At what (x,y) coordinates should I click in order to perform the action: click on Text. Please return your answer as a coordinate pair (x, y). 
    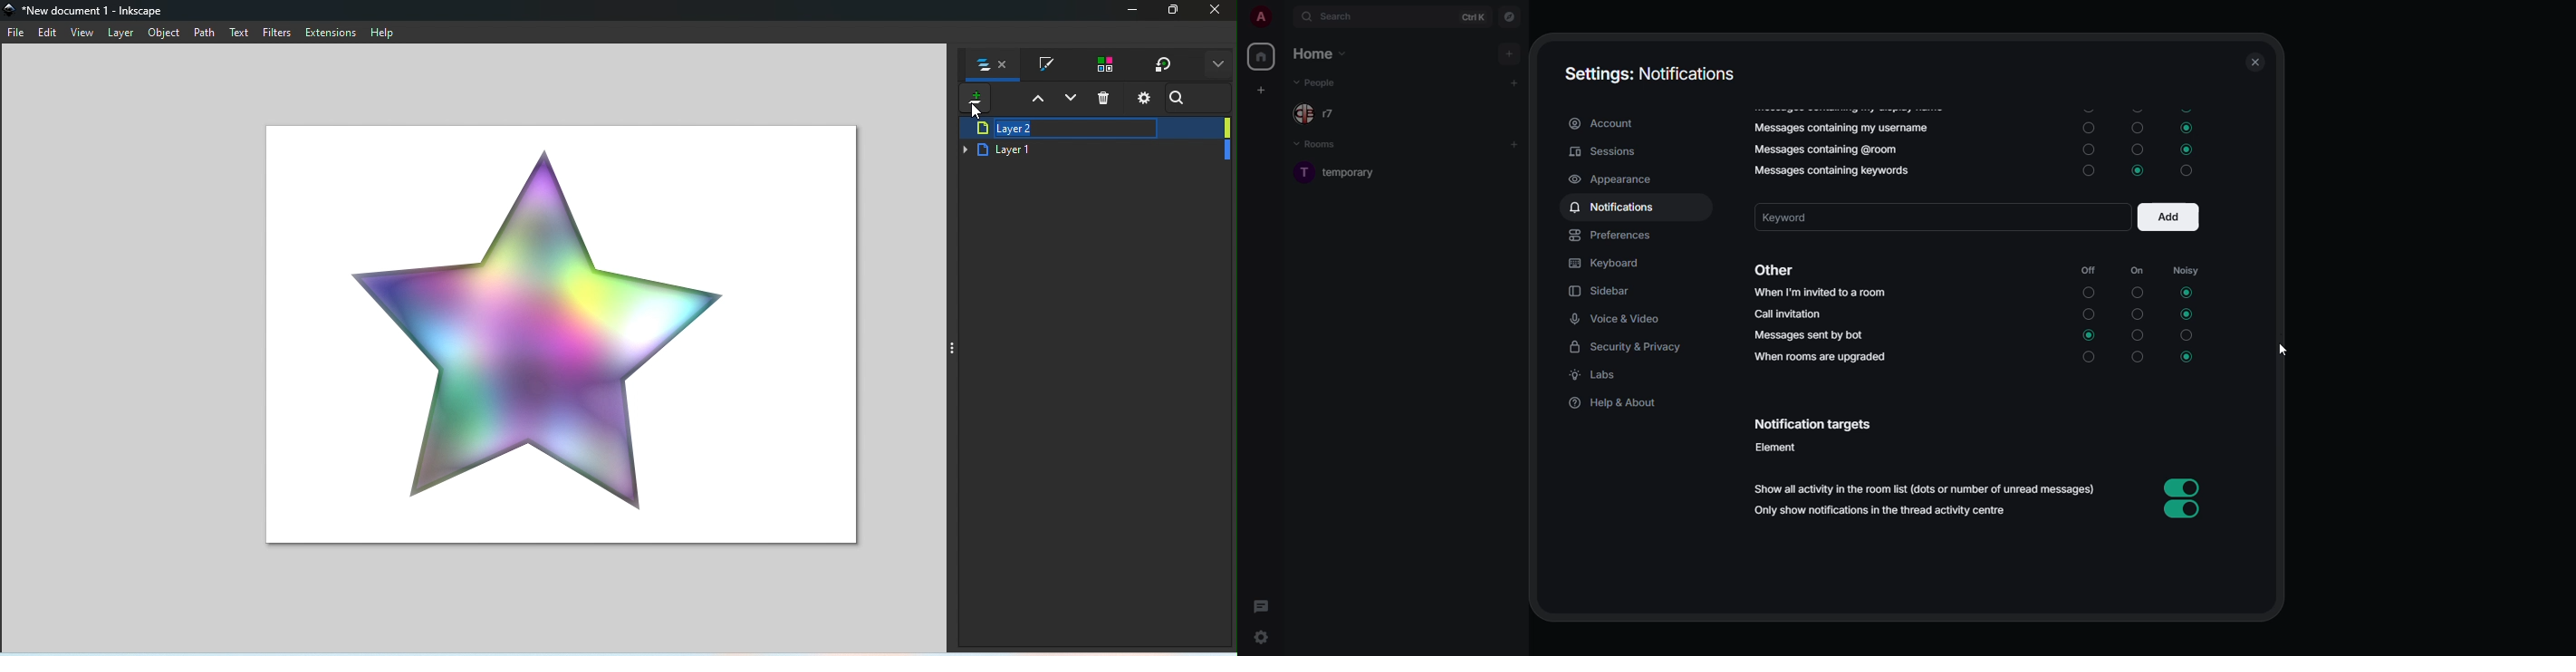
    Looking at the image, I should click on (239, 34).